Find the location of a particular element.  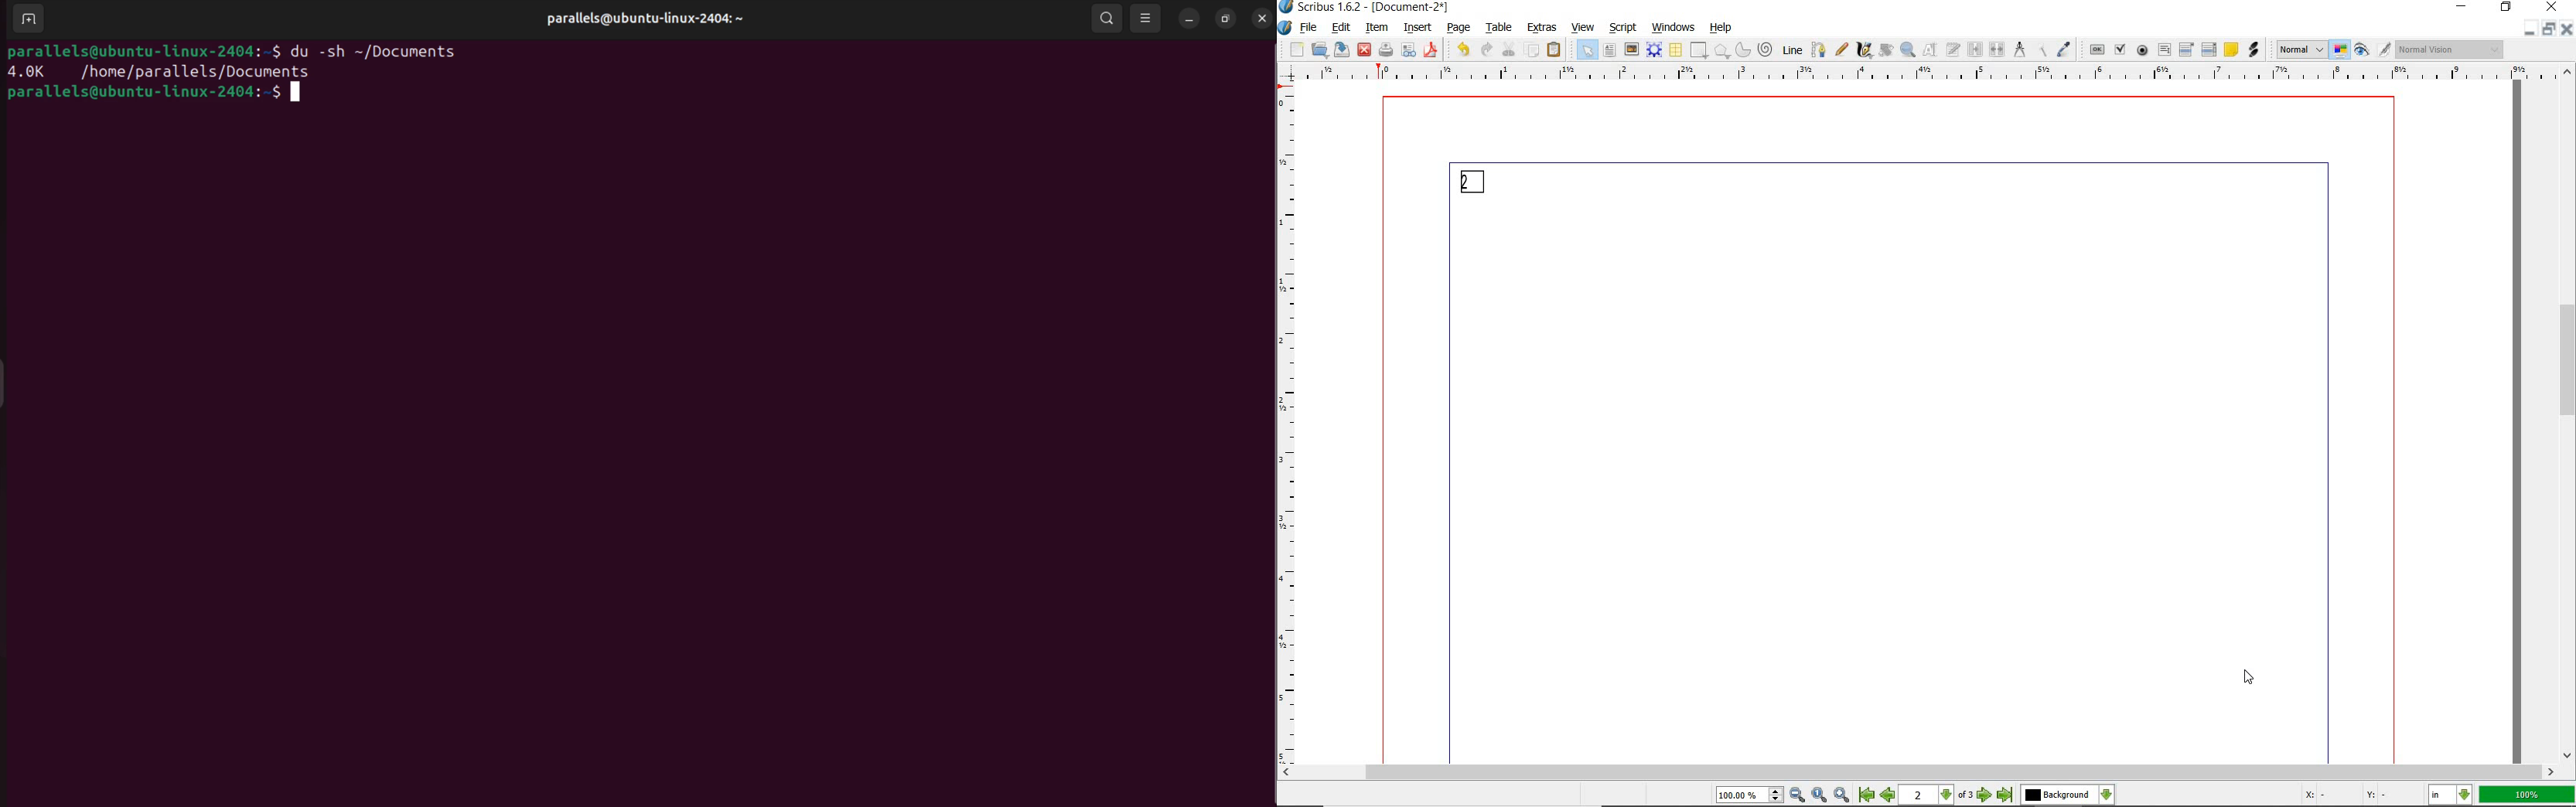

Close is located at coordinates (2568, 32).